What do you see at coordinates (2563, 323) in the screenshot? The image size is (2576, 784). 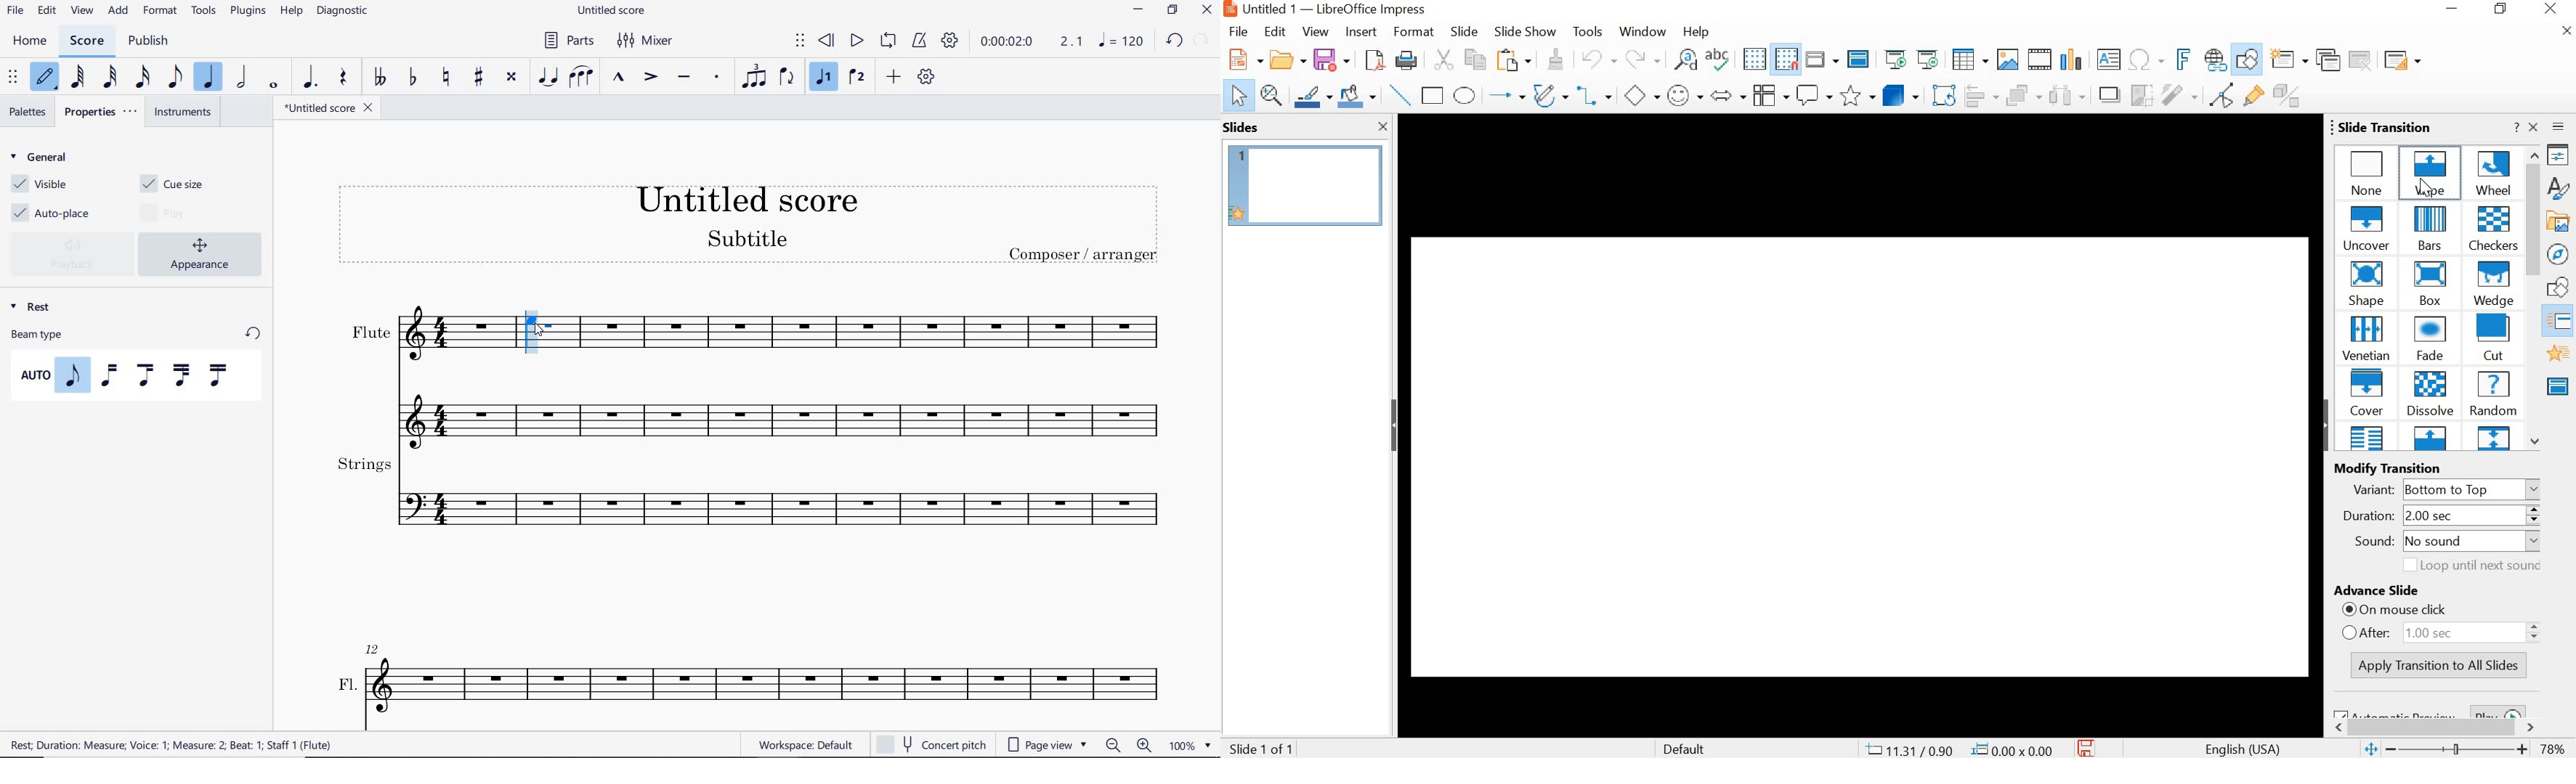 I see `Slide Transition` at bounding box center [2563, 323].